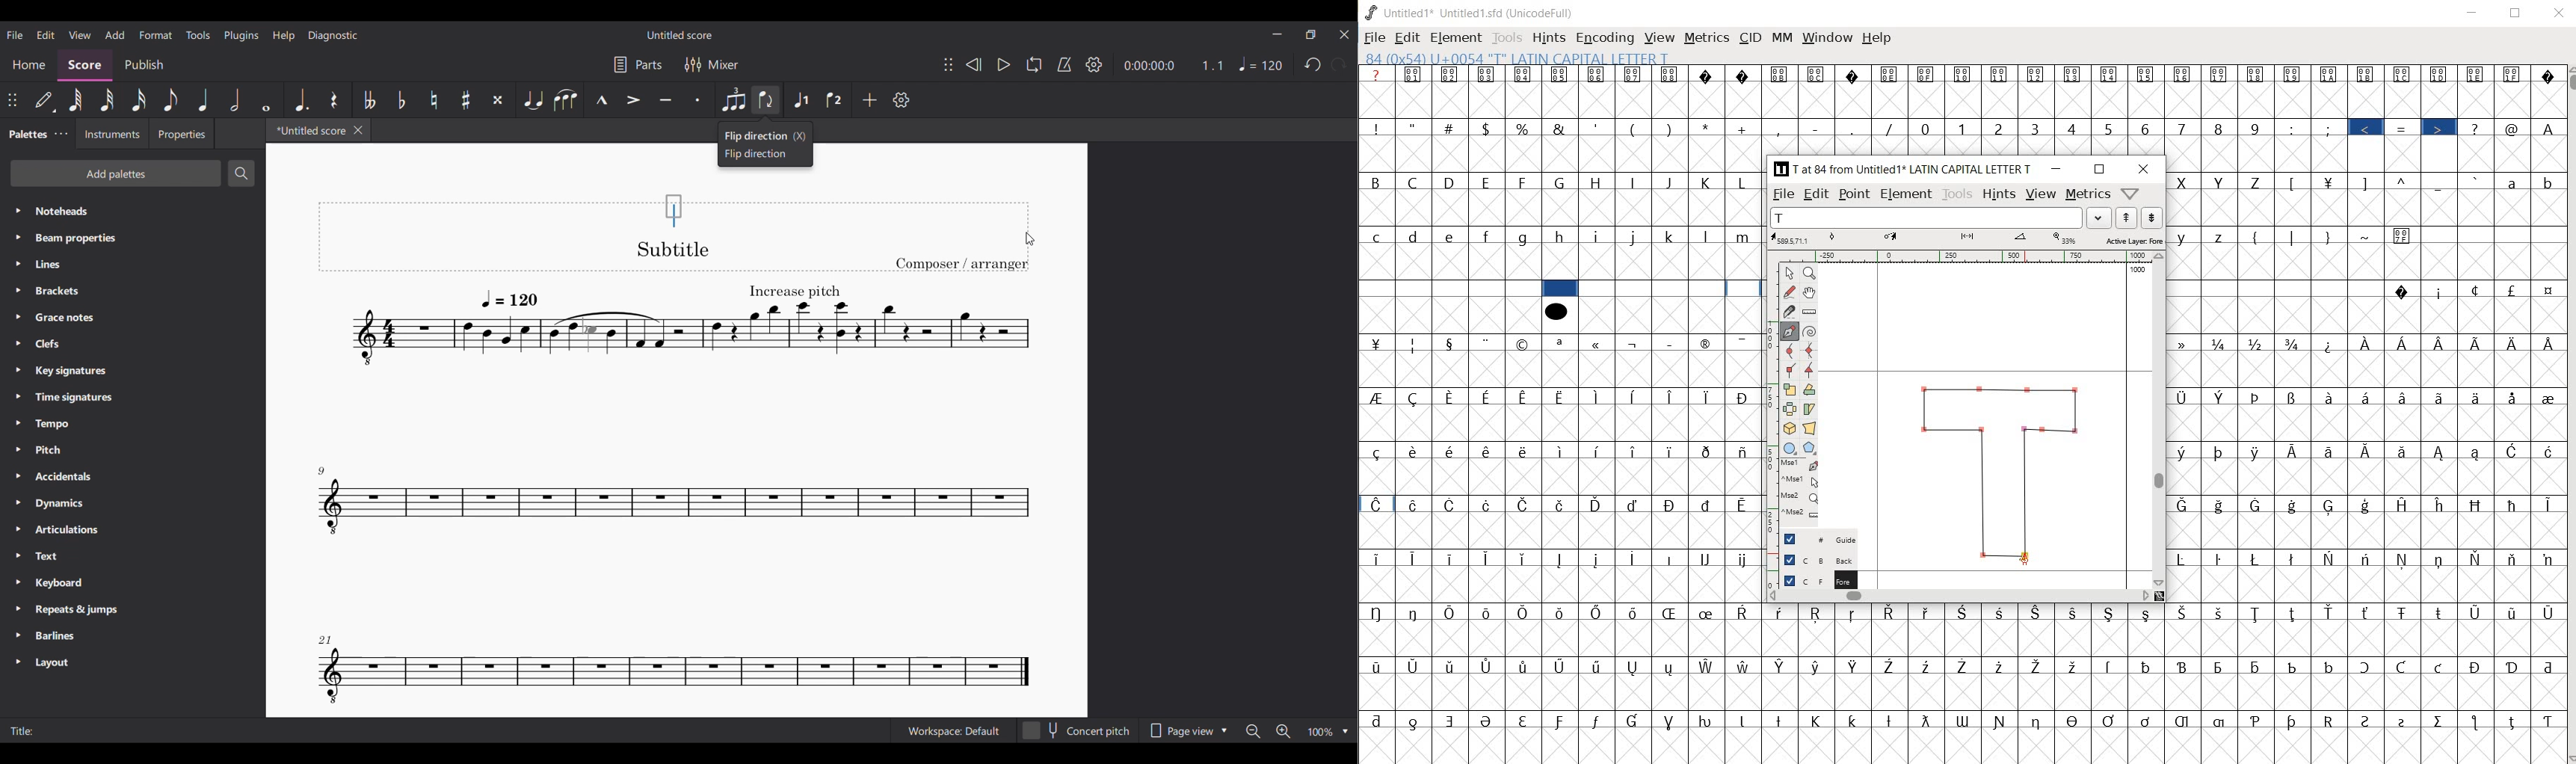  Describe the element at coordinates (2073, 665) in the screenshot. I see `Symbol` at that location.